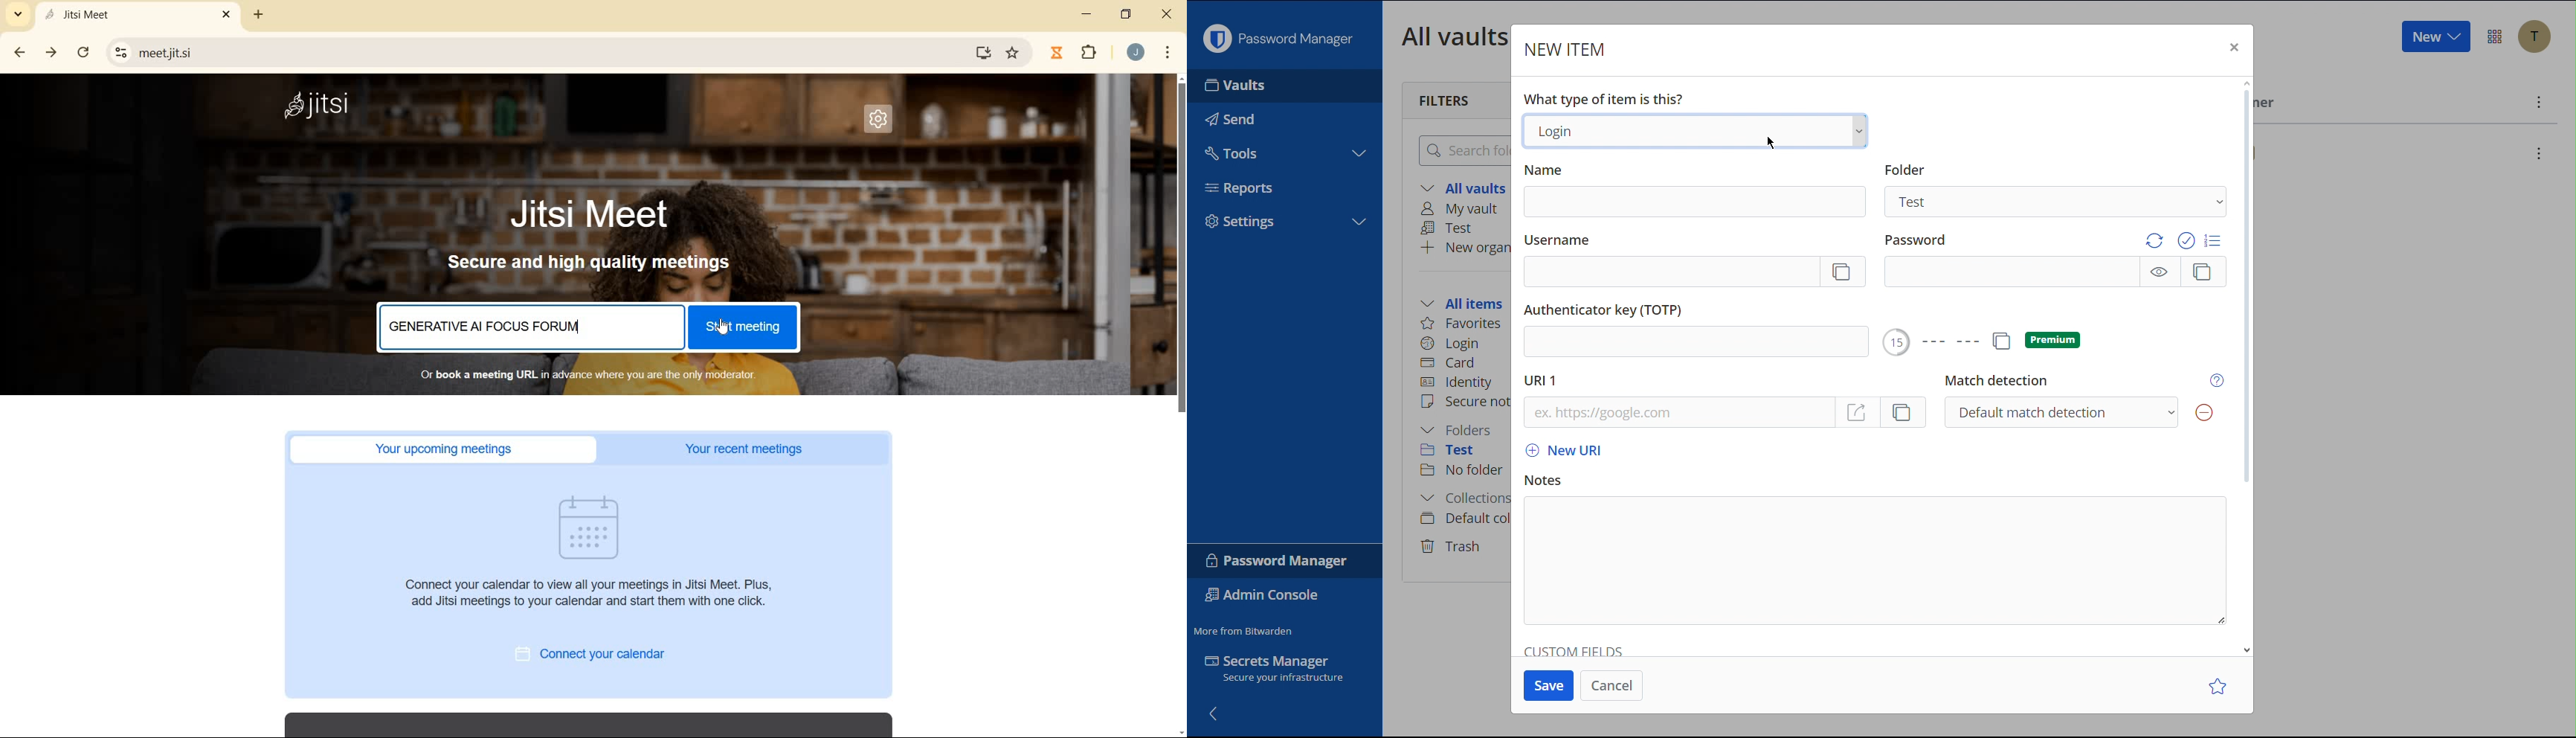 The width and height of the screenshot is (2576, 756). What do you see at coordinates (1611, 684) in the screenshot?
I see `Cancel` at bounding box center [1611, 684].